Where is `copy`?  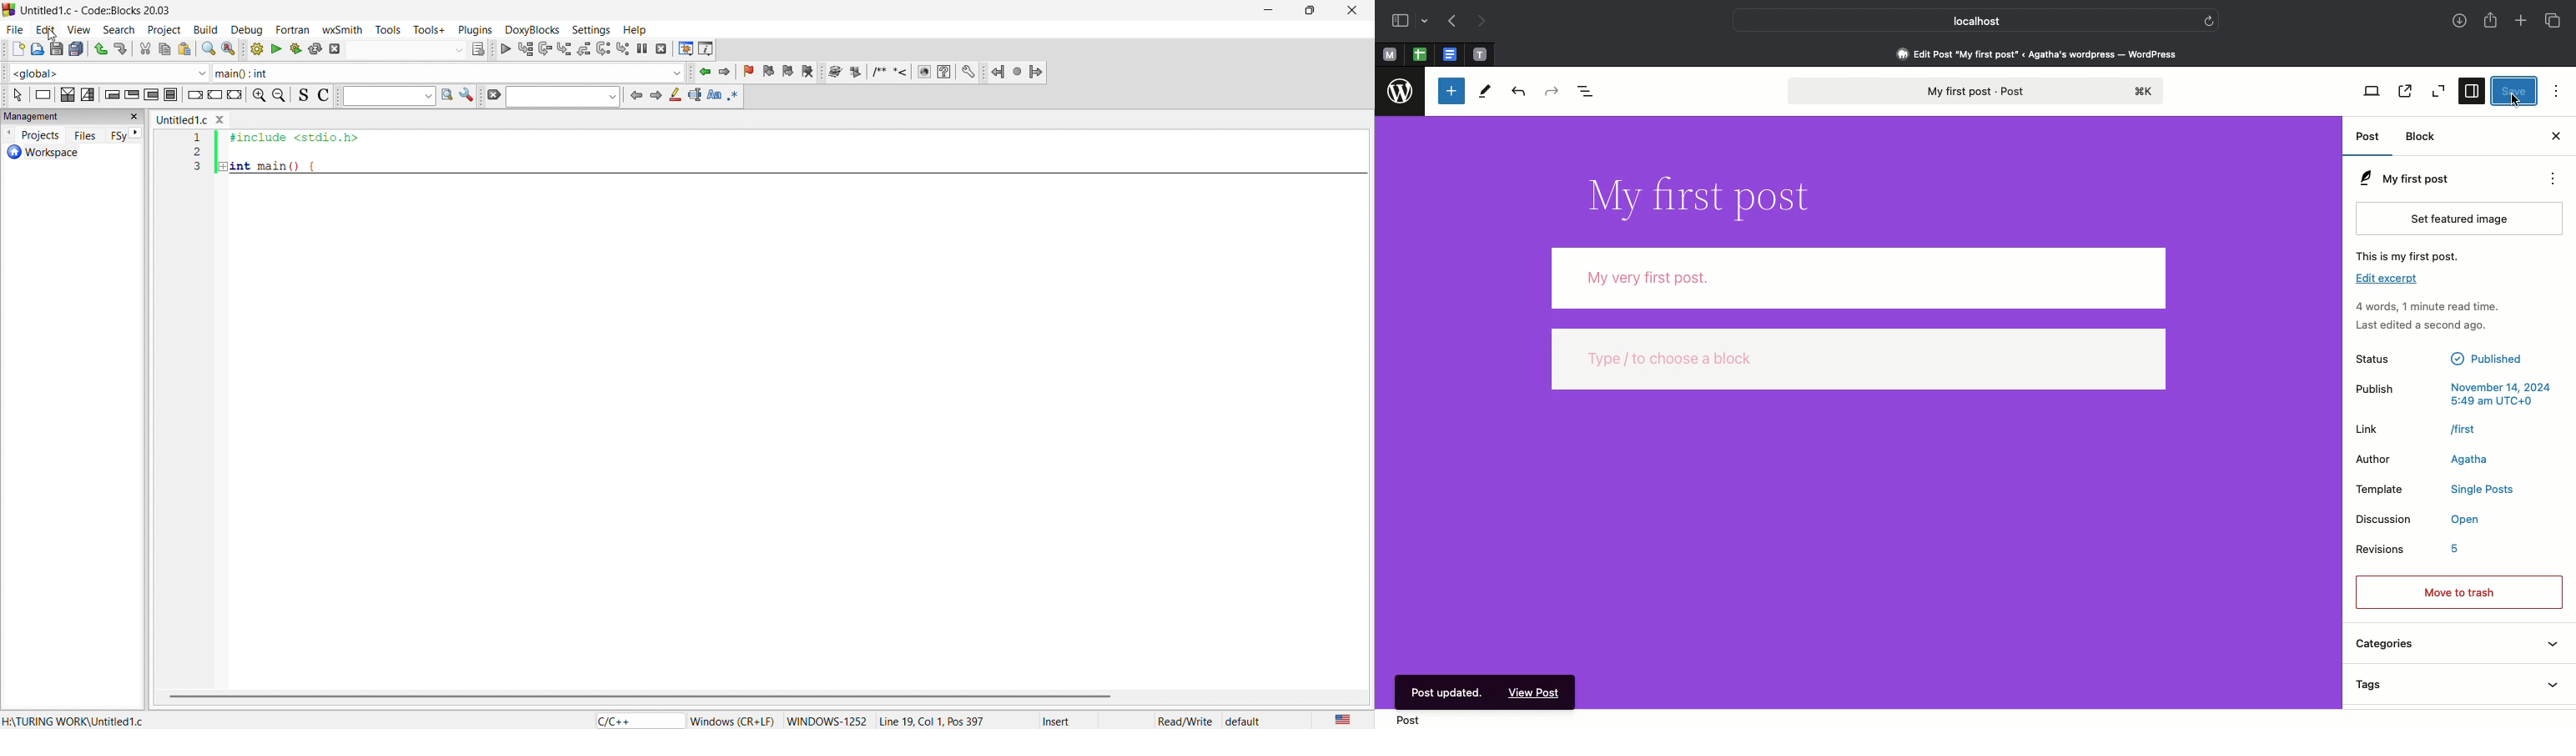
copy is located at coordinates (165, 49).